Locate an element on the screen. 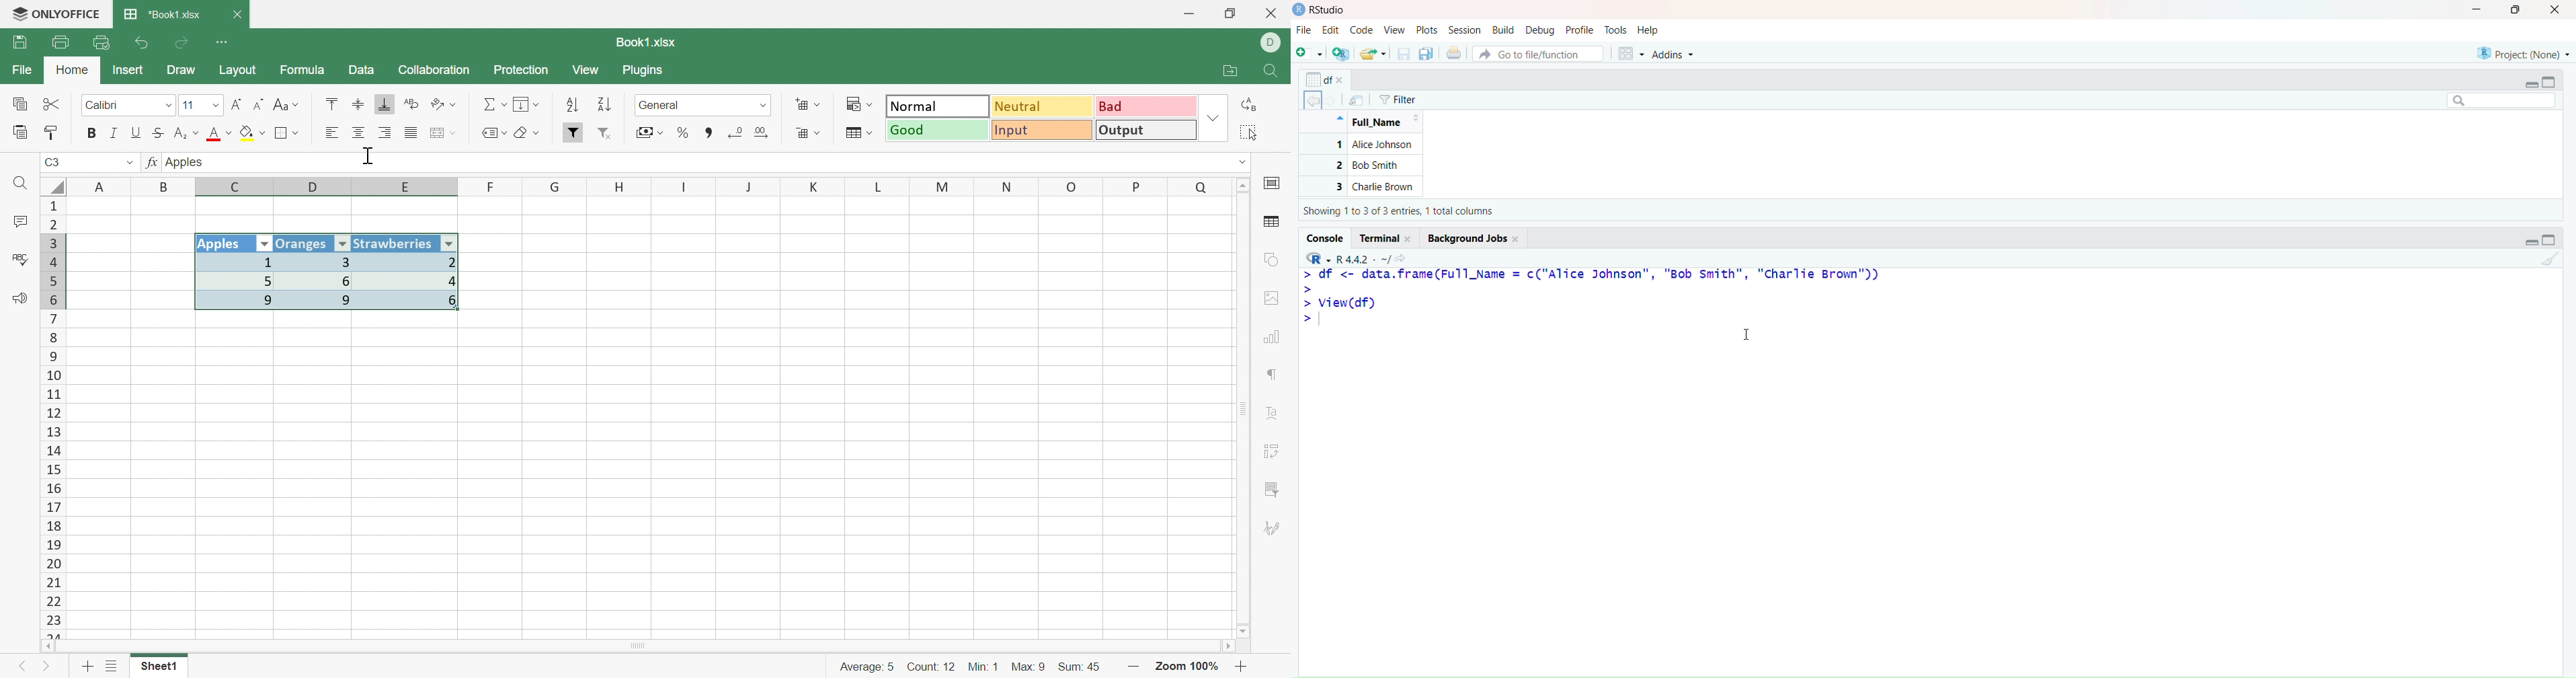 The height and width of the screenshot is (700, 2576). Print the current file is located at coordinates (1453, 54).